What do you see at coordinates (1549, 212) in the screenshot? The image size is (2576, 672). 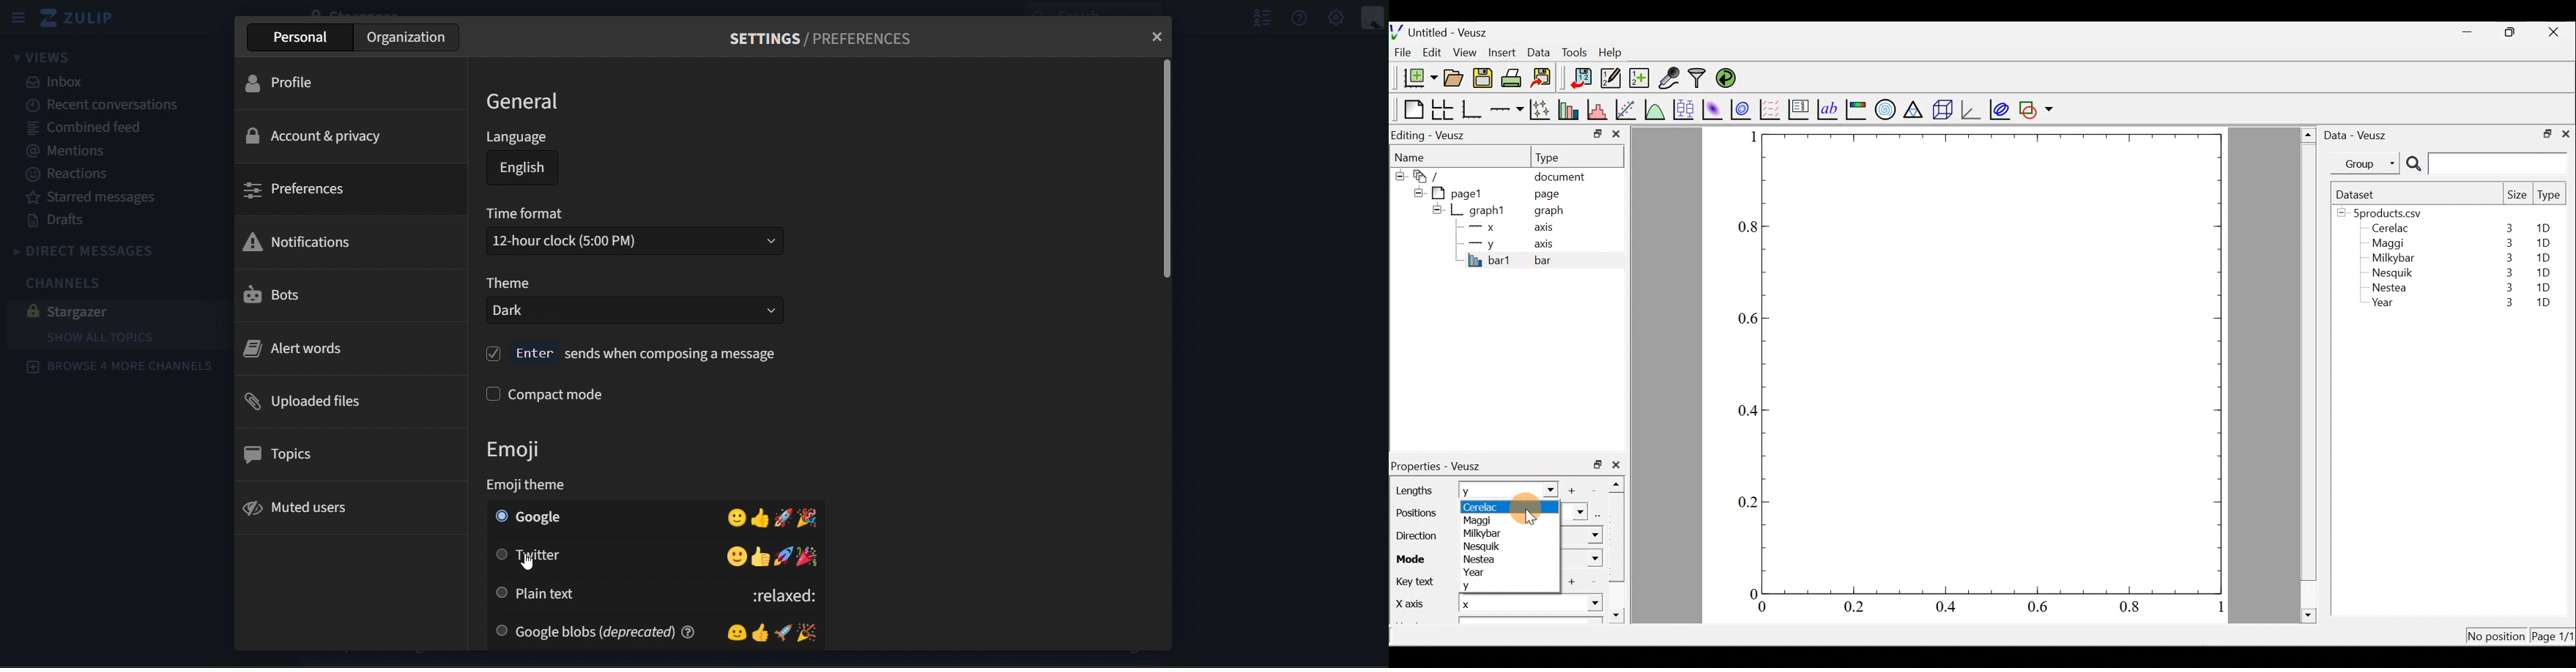 I see `graph` at bounding box center [1549, 212].